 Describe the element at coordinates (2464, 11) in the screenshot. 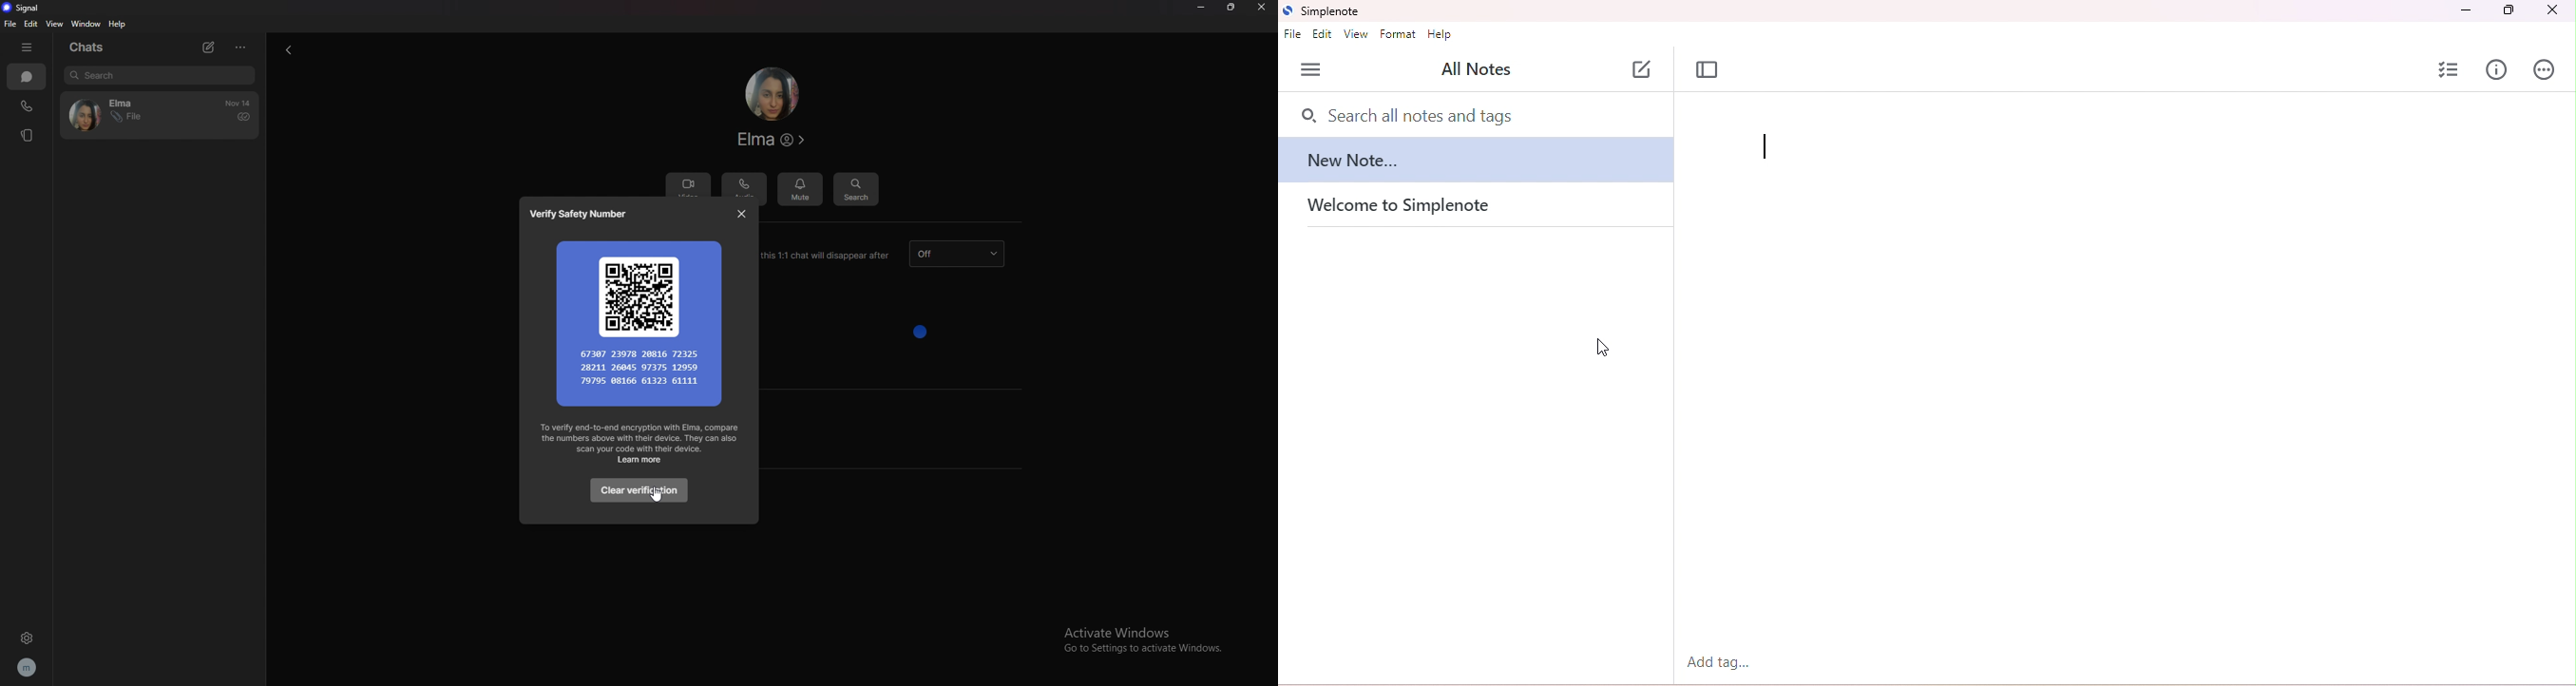

I see `minimize` at that location.